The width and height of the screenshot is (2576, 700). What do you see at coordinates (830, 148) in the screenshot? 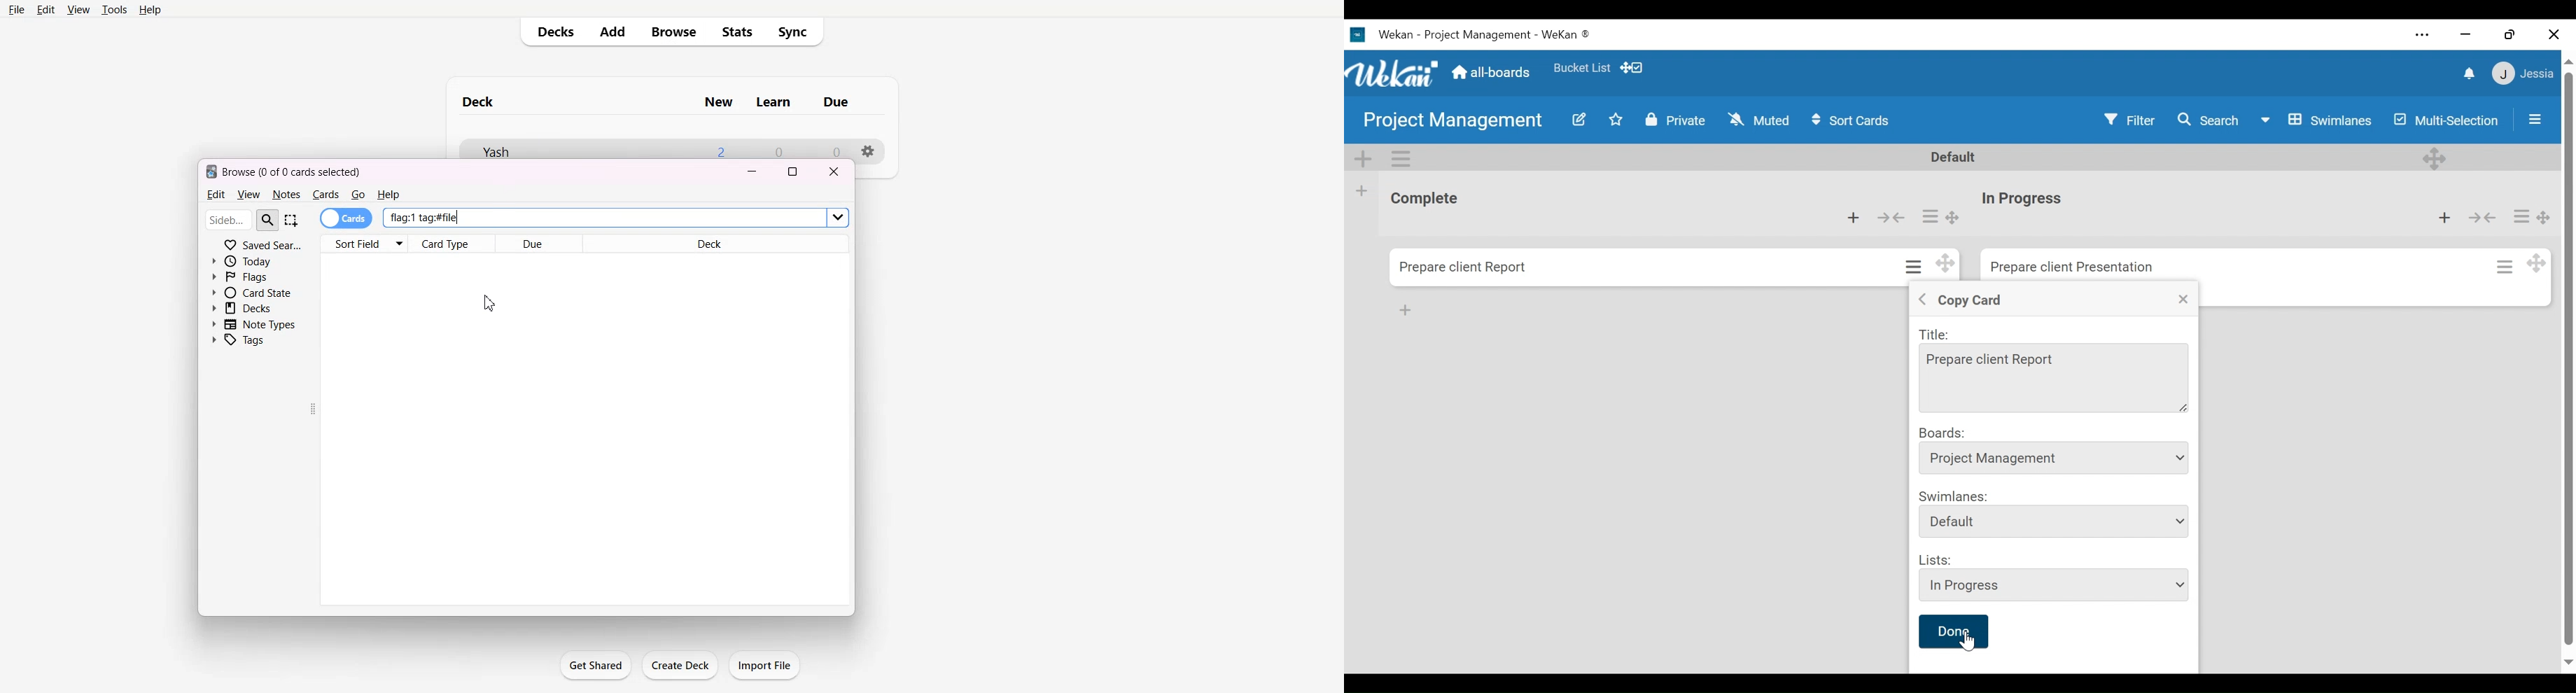
I see `0` at bounding box center [830, 148].